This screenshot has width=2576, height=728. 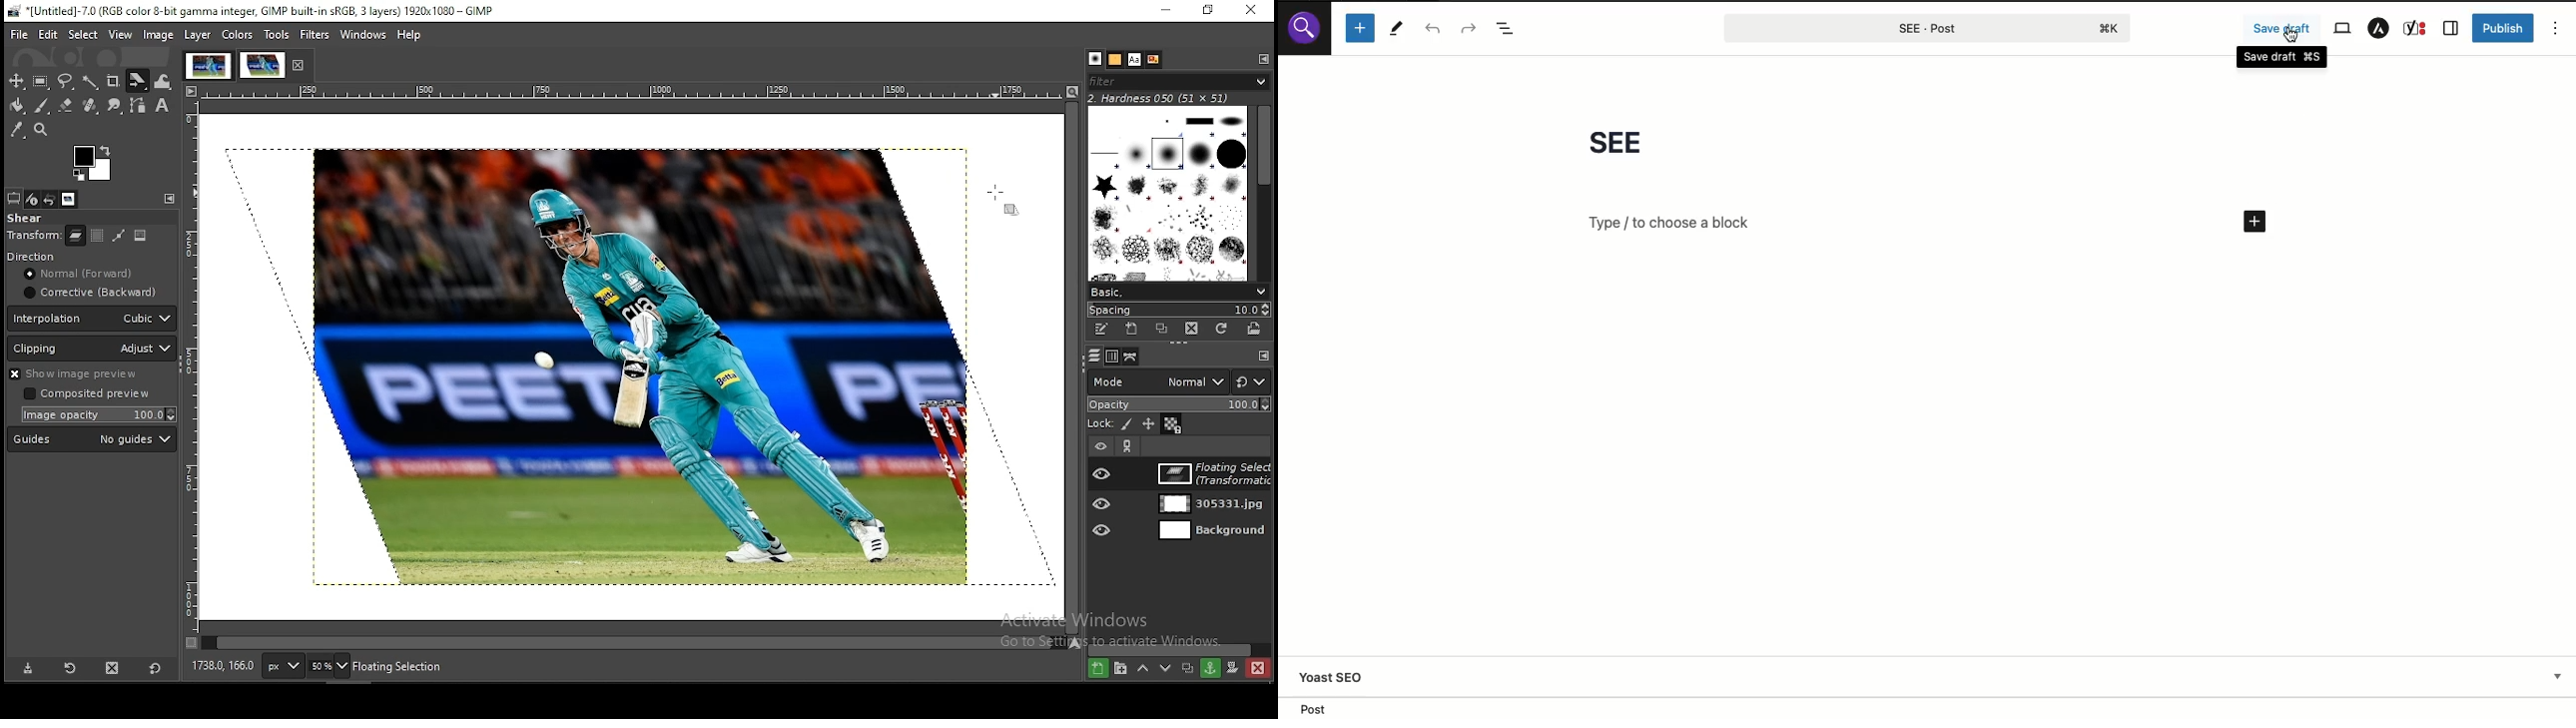 I want to click on layer, so click(x=1208, y=470).